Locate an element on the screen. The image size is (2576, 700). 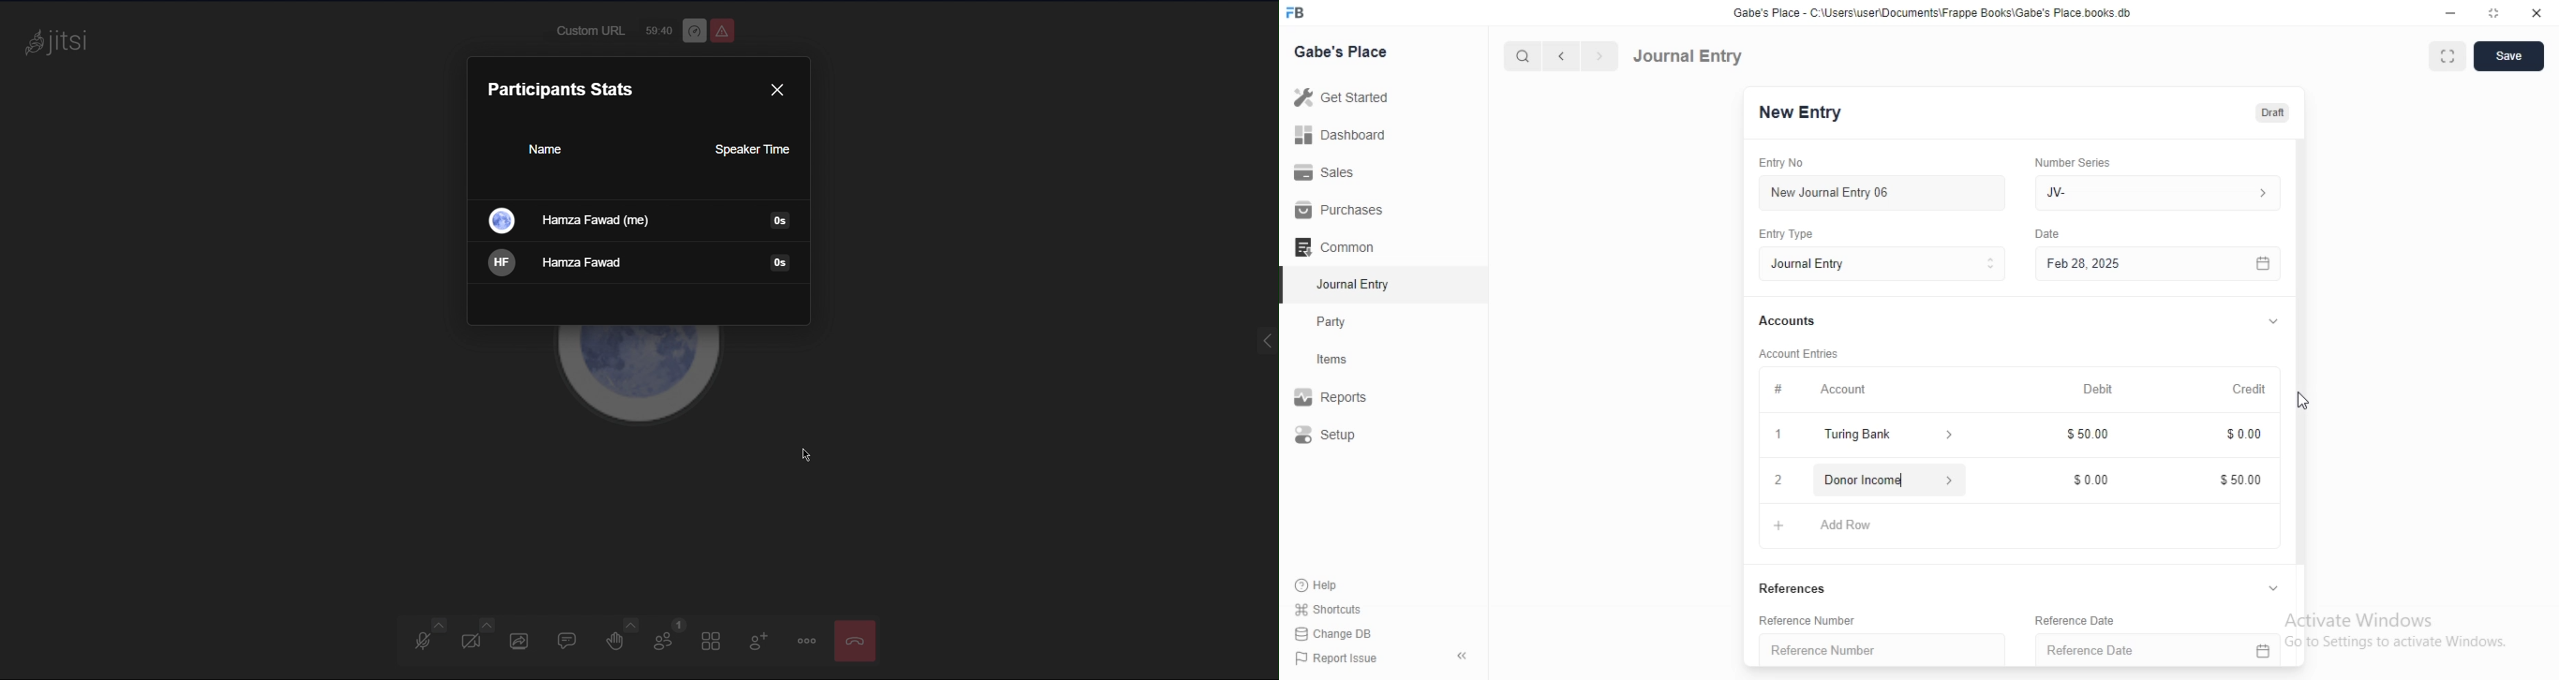
Speaker Time is located at coordinates (752, 150).